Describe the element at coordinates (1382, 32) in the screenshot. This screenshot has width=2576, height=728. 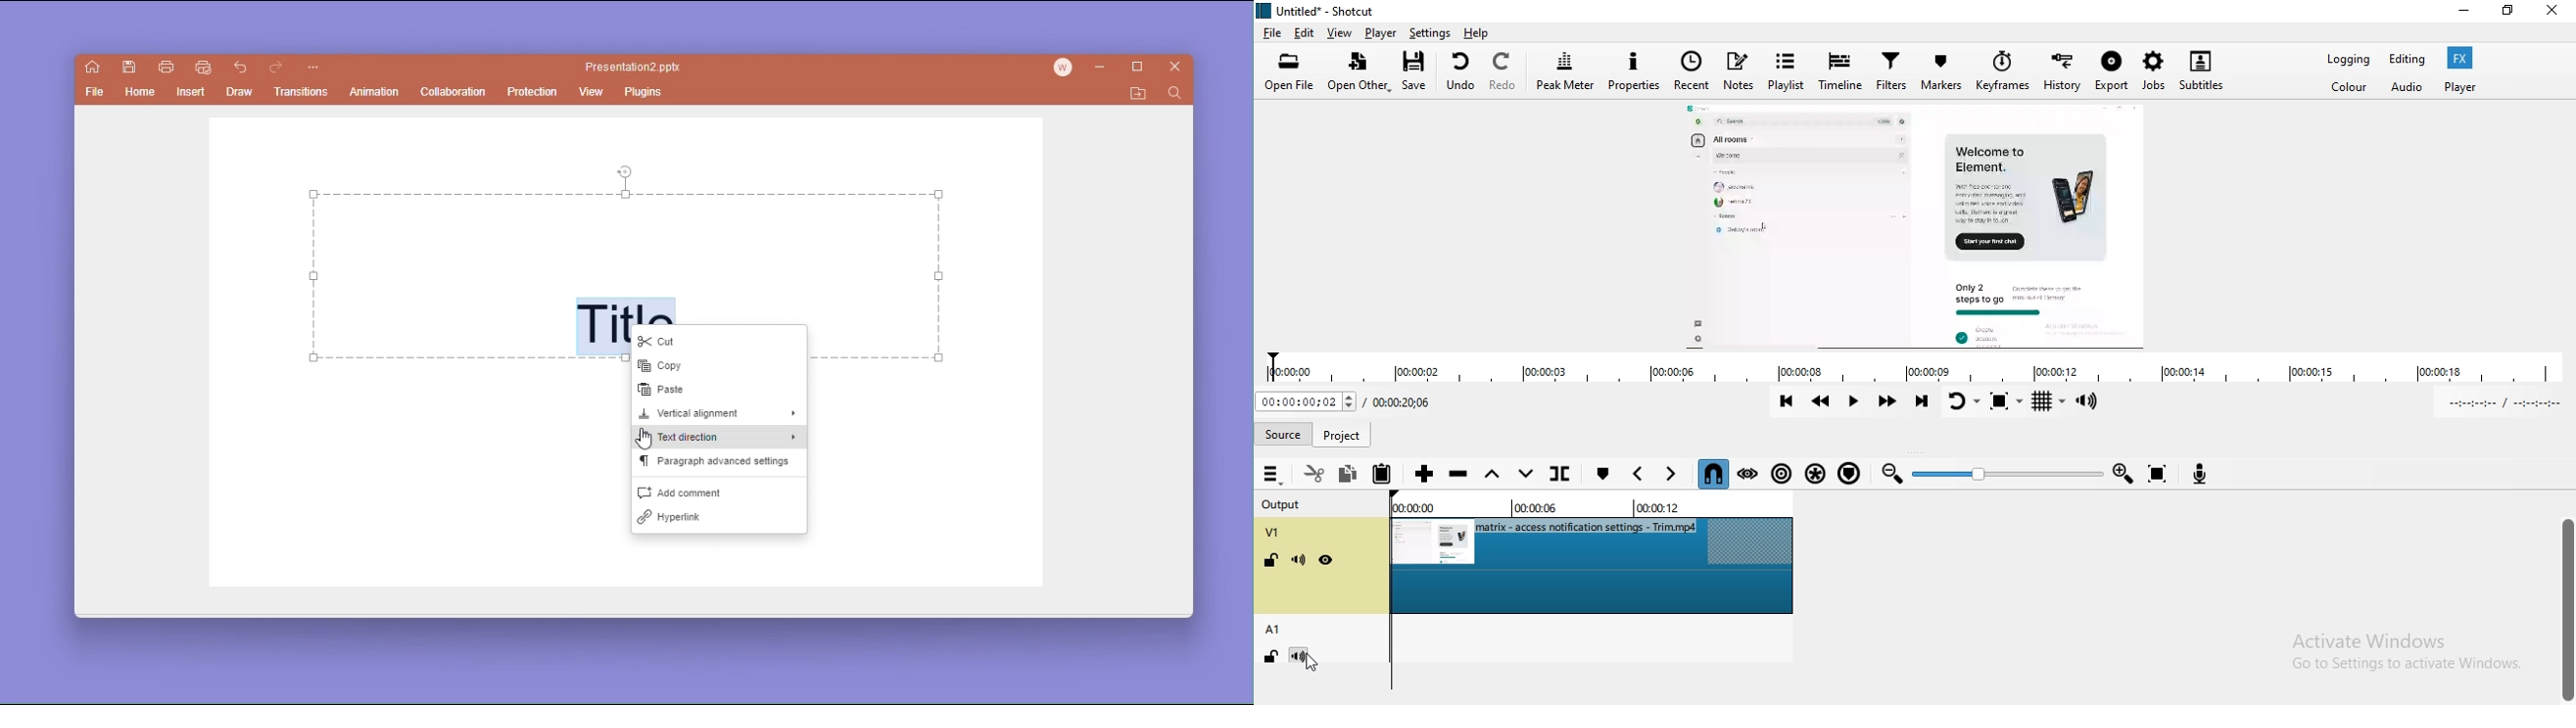
I see `Player` at that location.